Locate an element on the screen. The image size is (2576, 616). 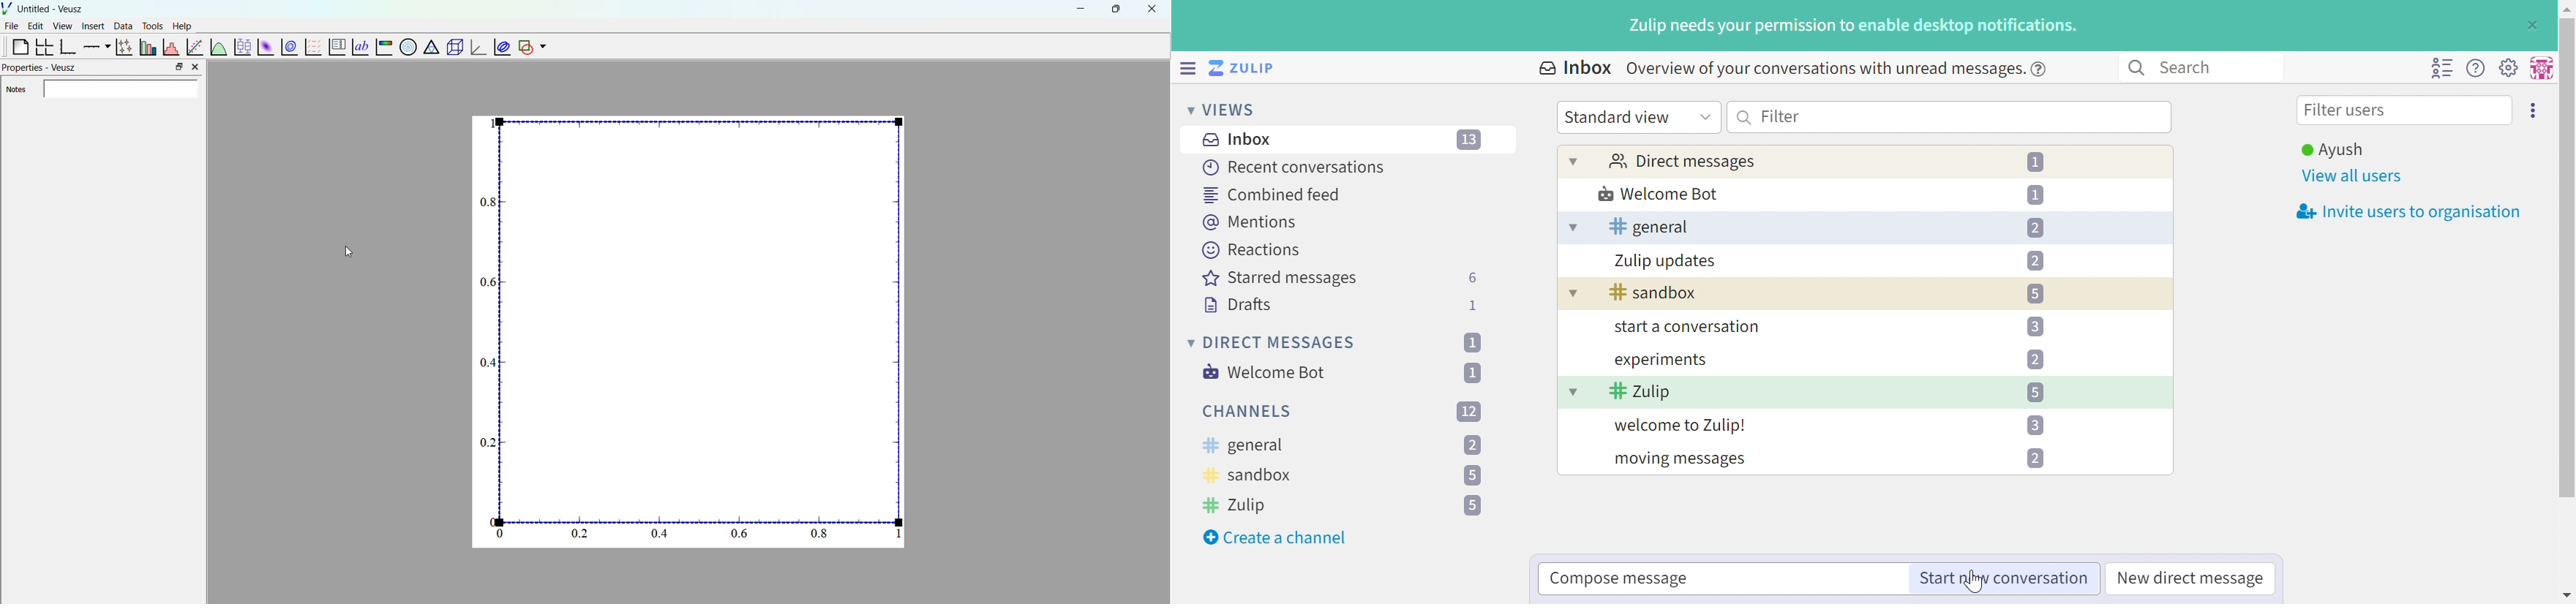
Hide left sidebar is located at coordinates (1190, 68).